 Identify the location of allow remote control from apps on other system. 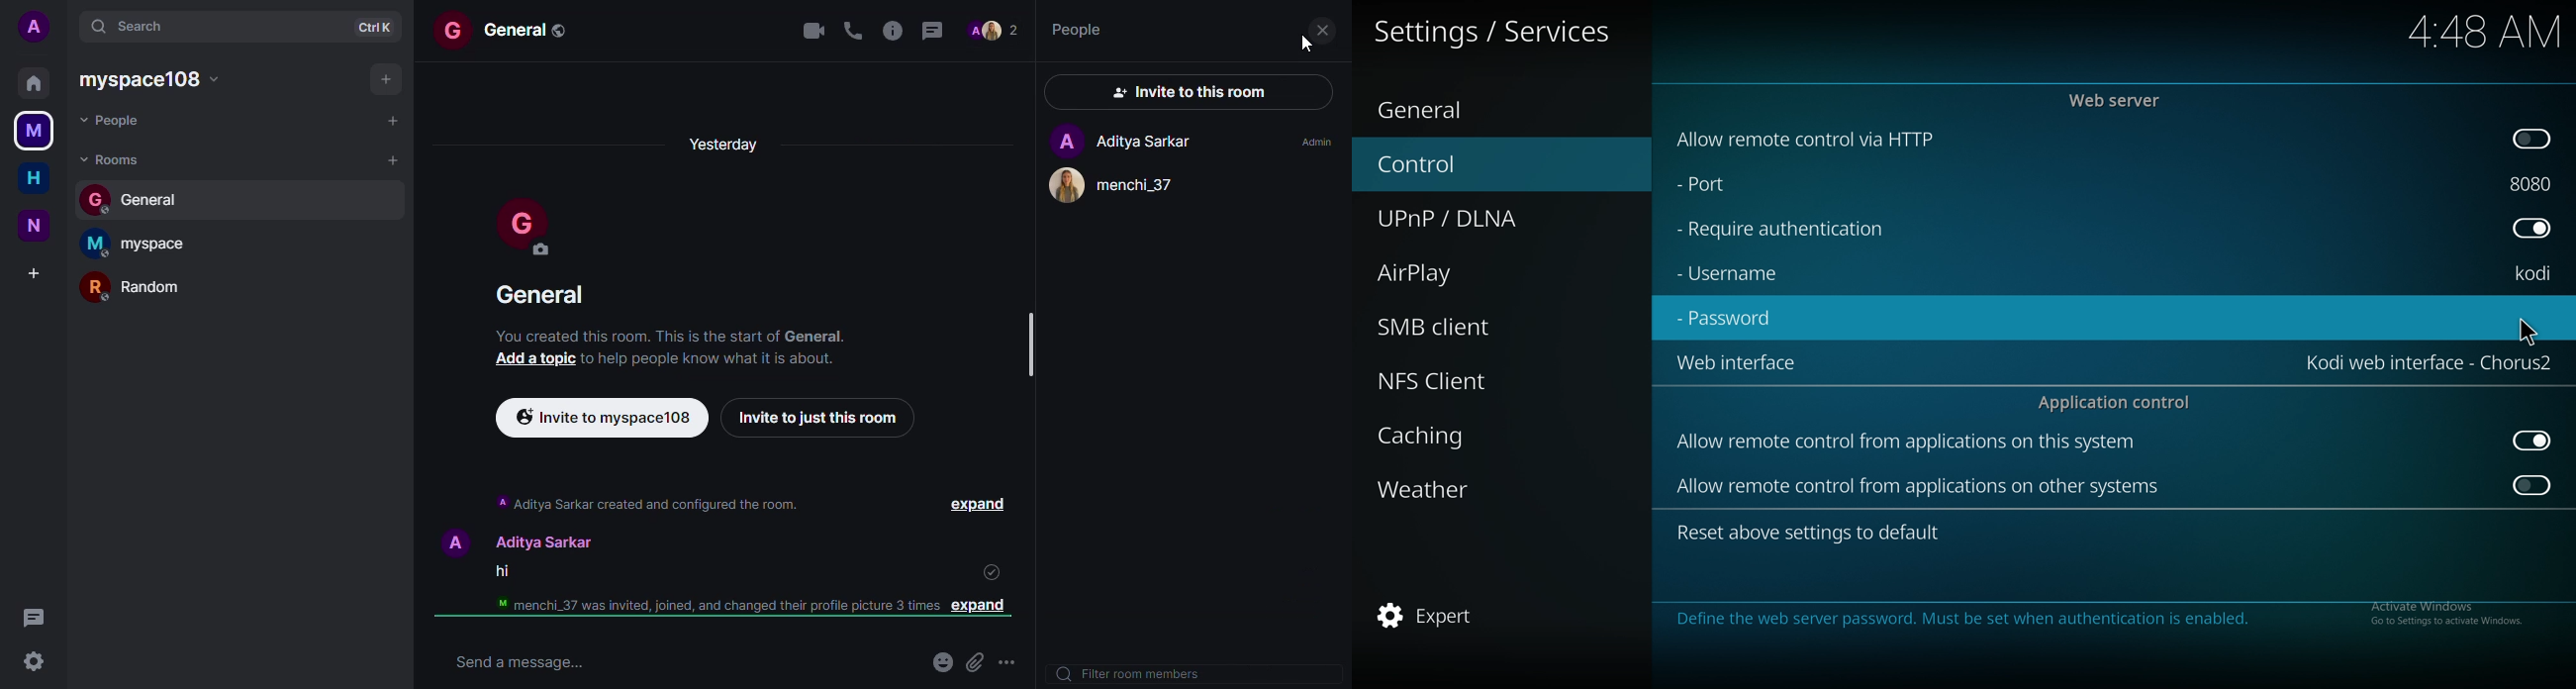
(1925, 488).